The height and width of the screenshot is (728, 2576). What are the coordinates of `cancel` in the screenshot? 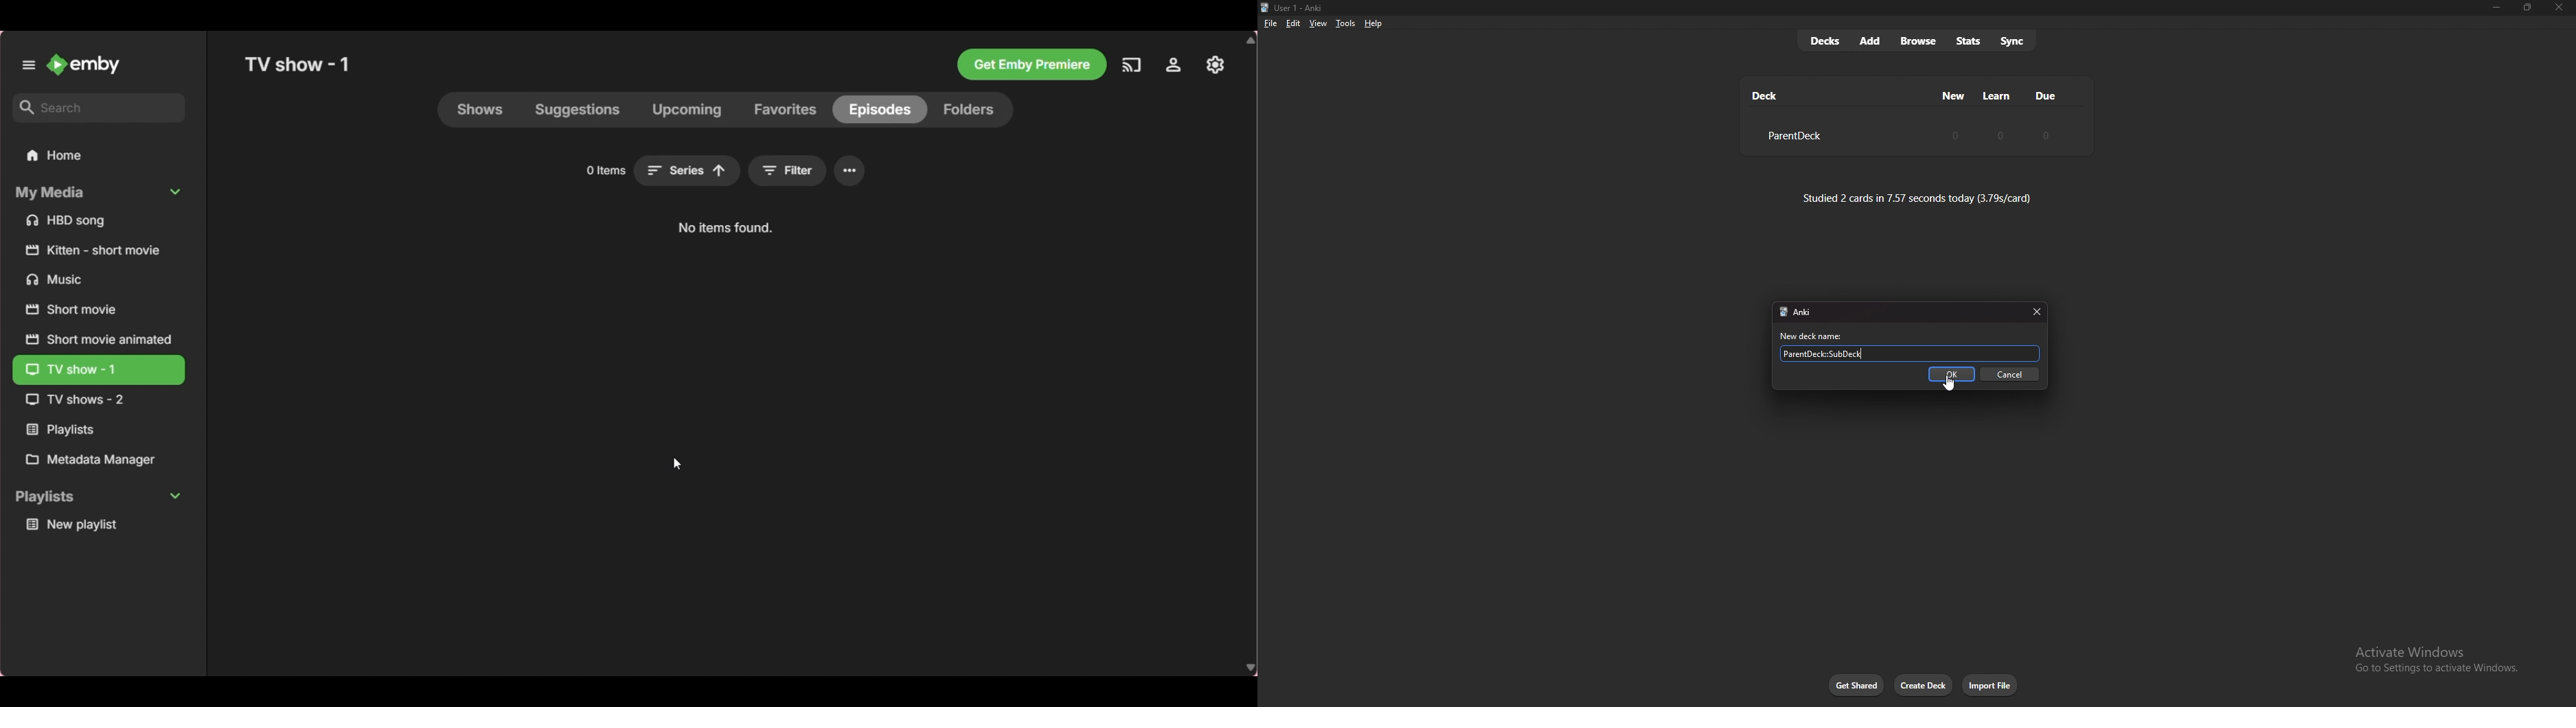 It's located at (2011, 375).